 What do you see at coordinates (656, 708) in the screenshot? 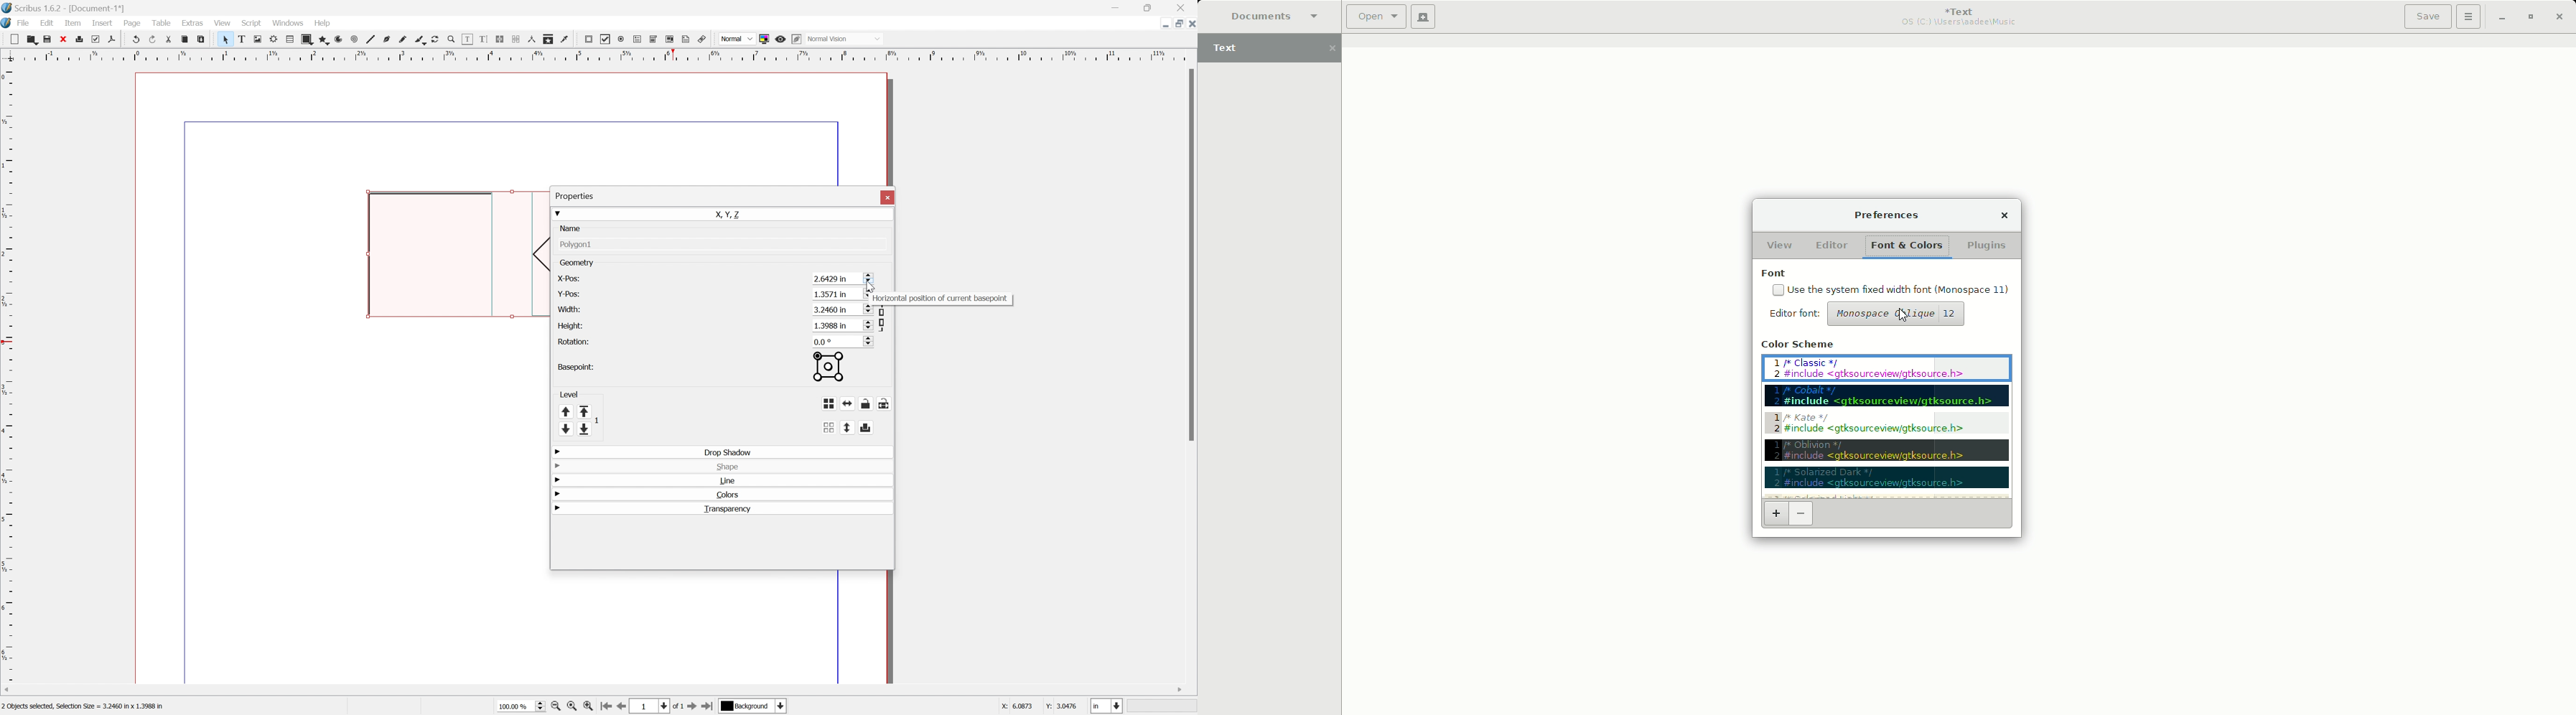
I see `Select current page` at bounding box center [656, 708].